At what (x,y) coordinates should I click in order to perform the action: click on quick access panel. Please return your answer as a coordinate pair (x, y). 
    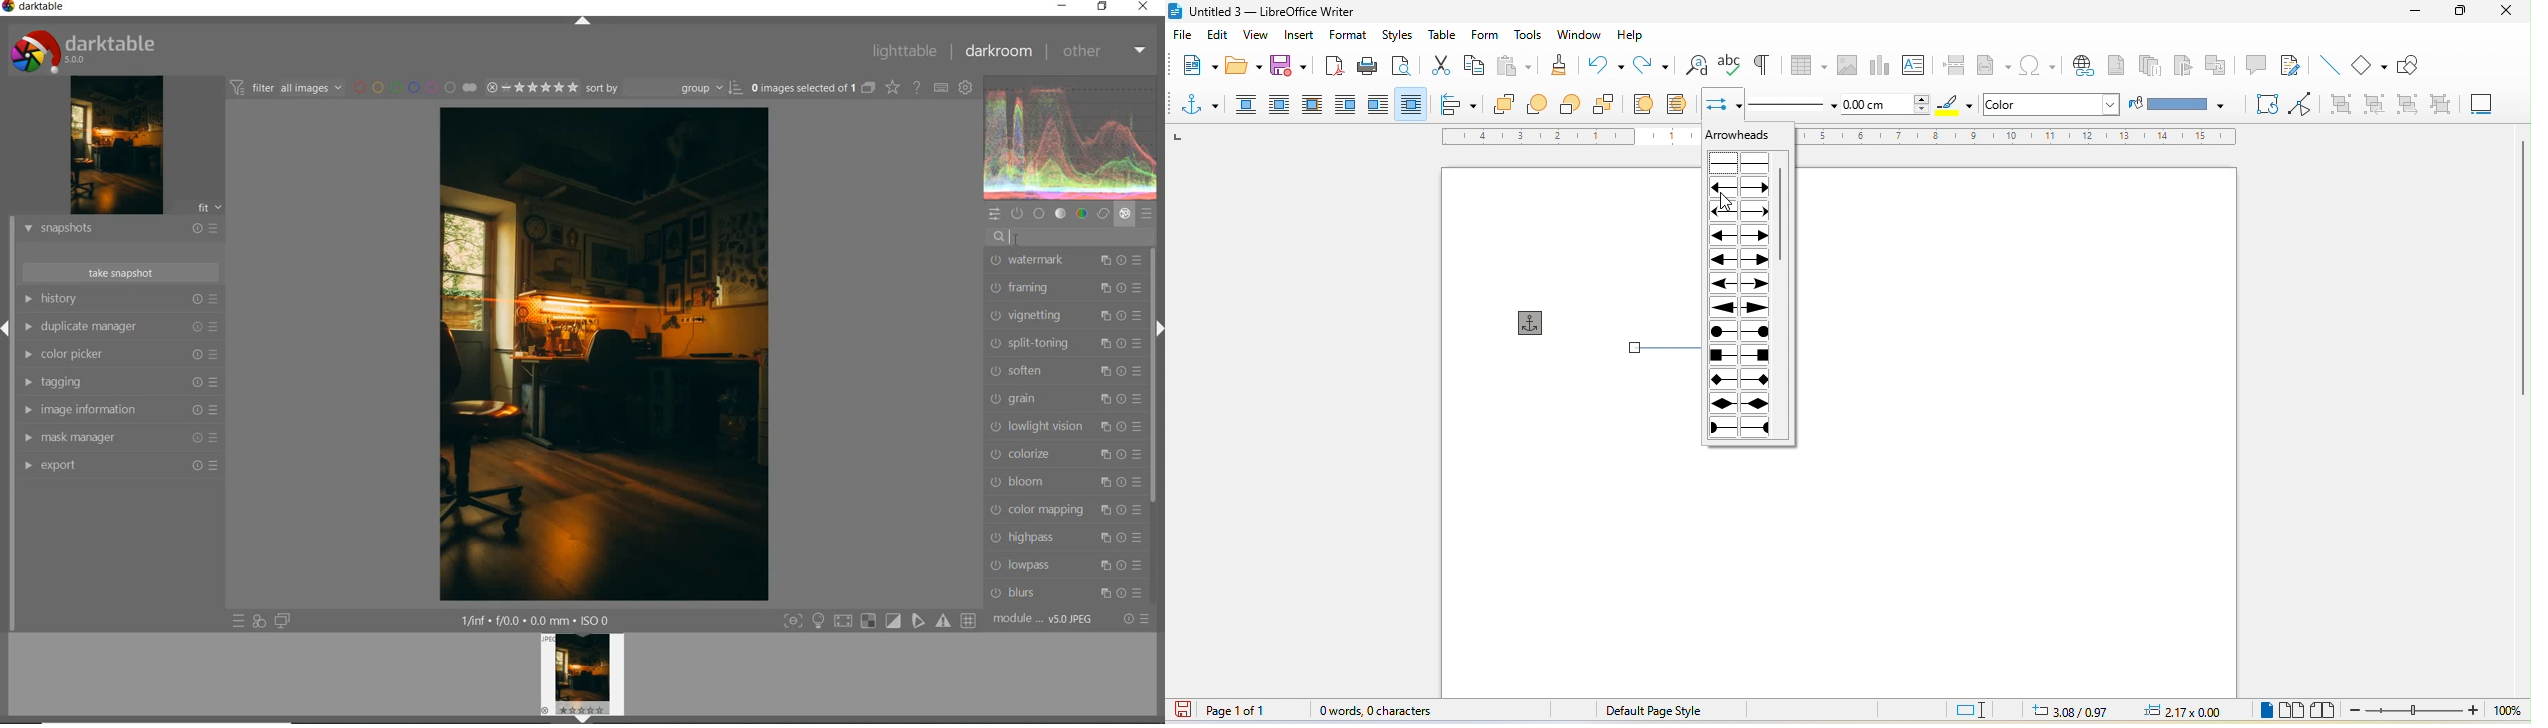
    Looking at the image, I should click on (993, 214).